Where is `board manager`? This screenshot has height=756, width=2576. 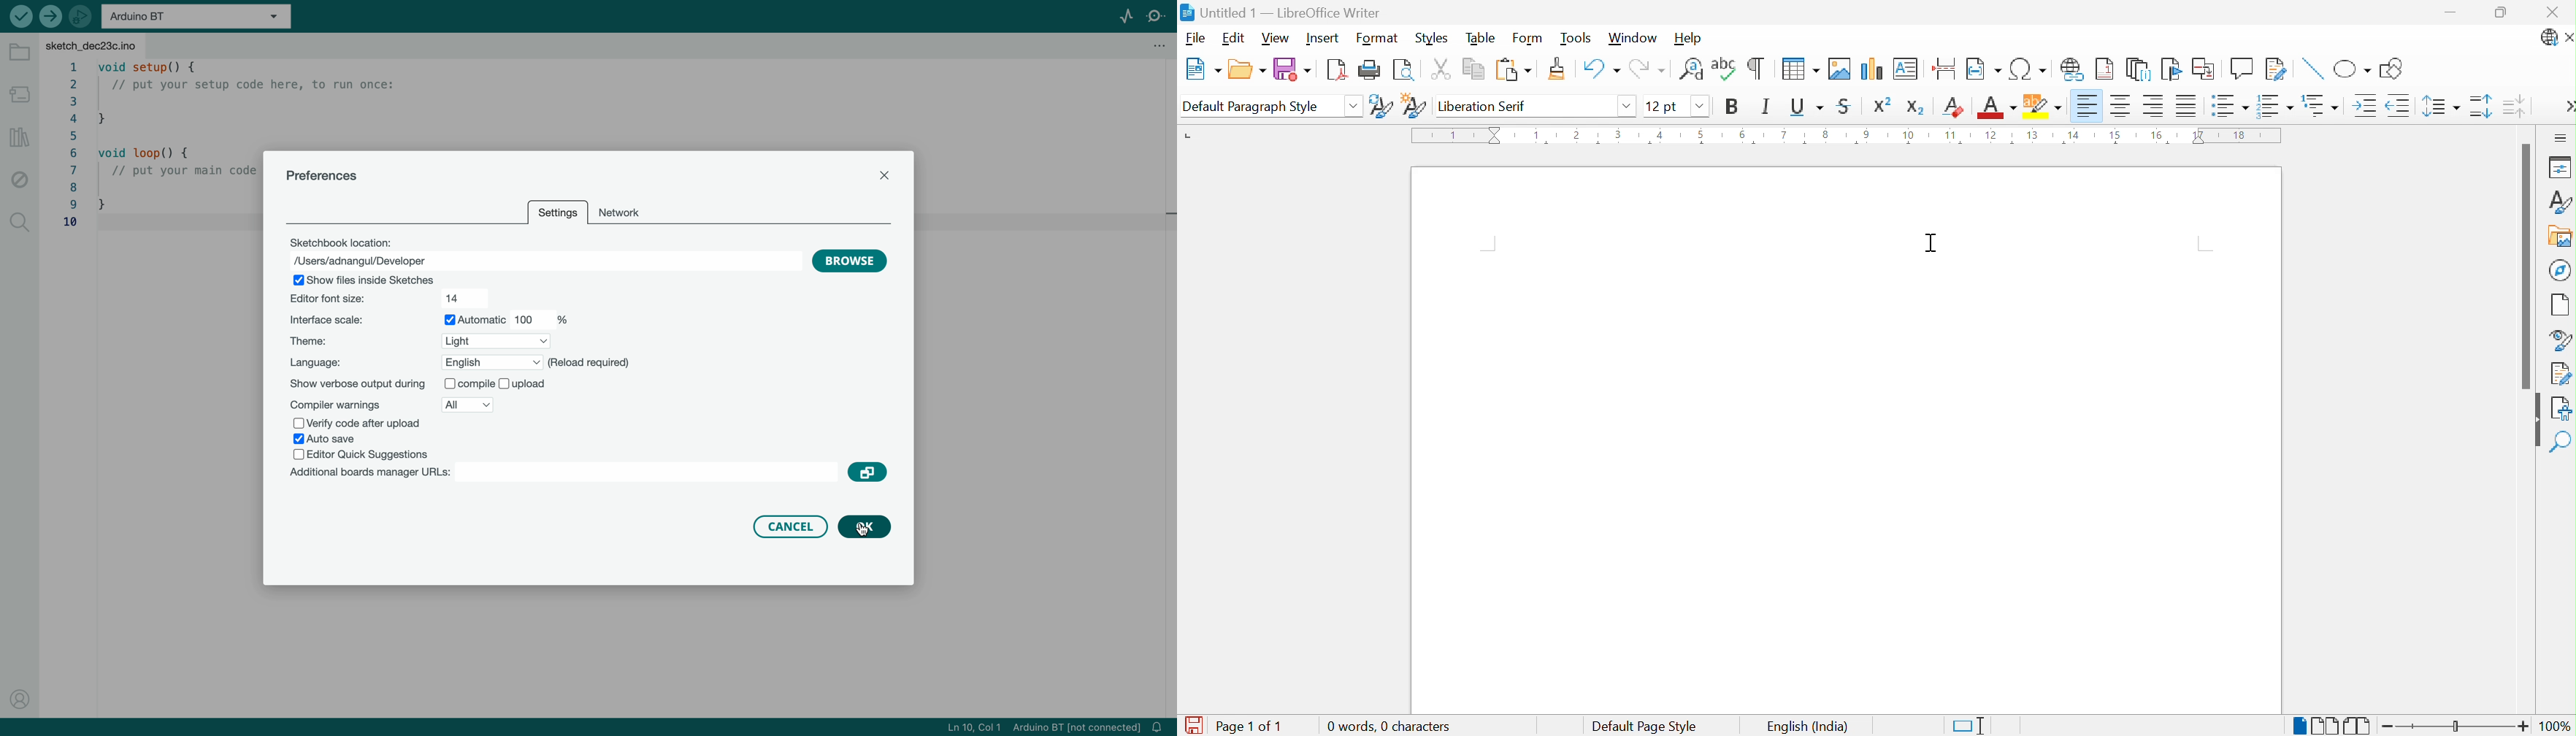 board manager is located at coordinates (563, 473).